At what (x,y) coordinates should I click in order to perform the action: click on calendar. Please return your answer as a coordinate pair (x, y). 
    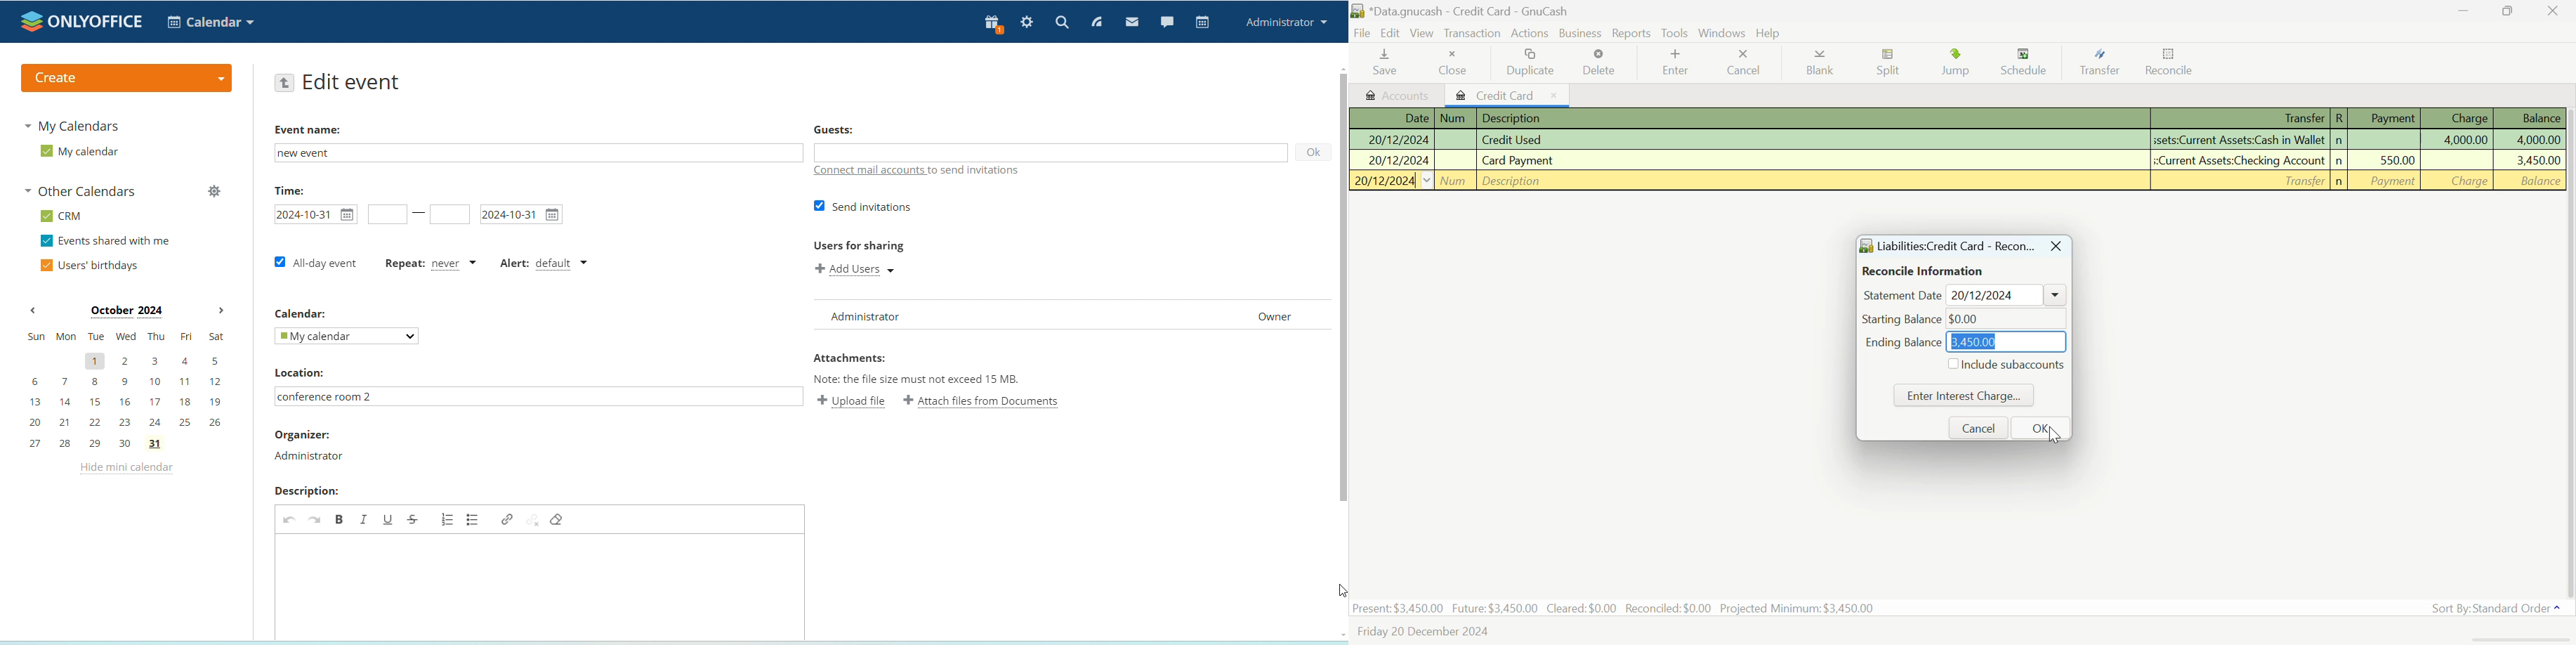
    Looking at the image, I should click on (1203, 22).